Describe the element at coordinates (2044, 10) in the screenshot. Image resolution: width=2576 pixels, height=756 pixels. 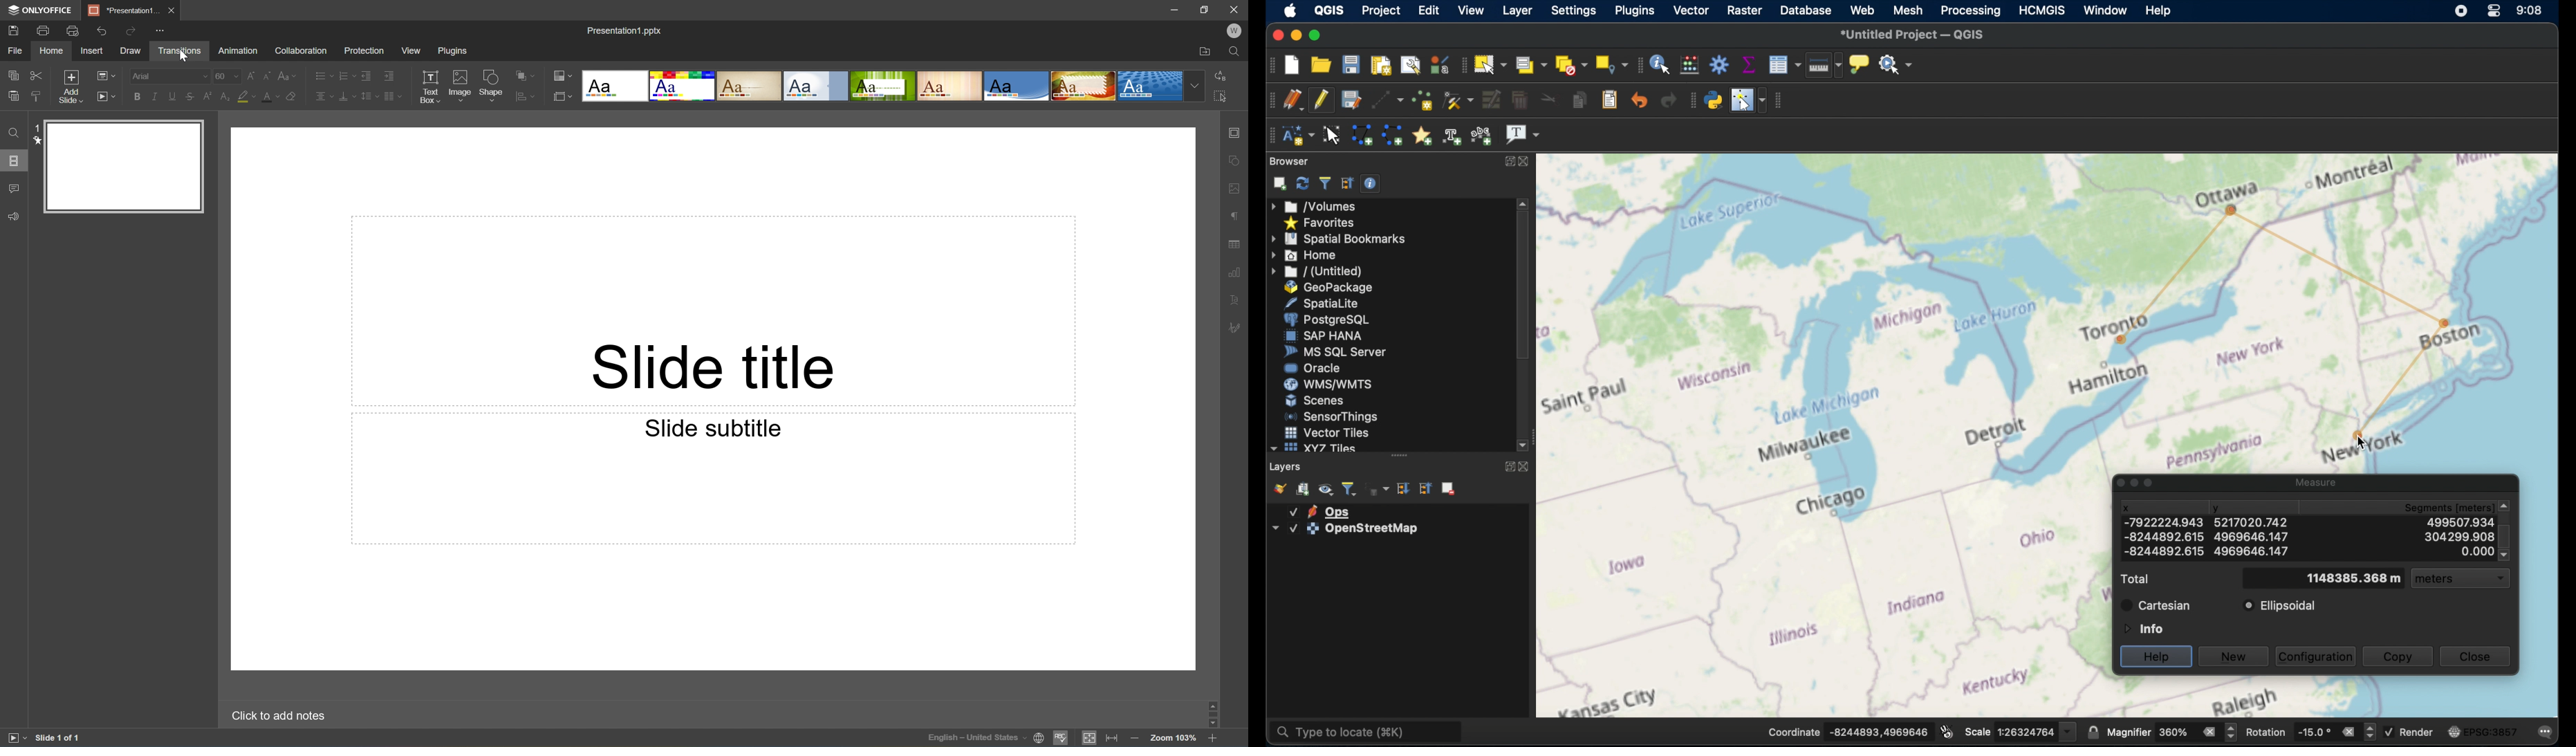
I see `HCMGIS` at that location.